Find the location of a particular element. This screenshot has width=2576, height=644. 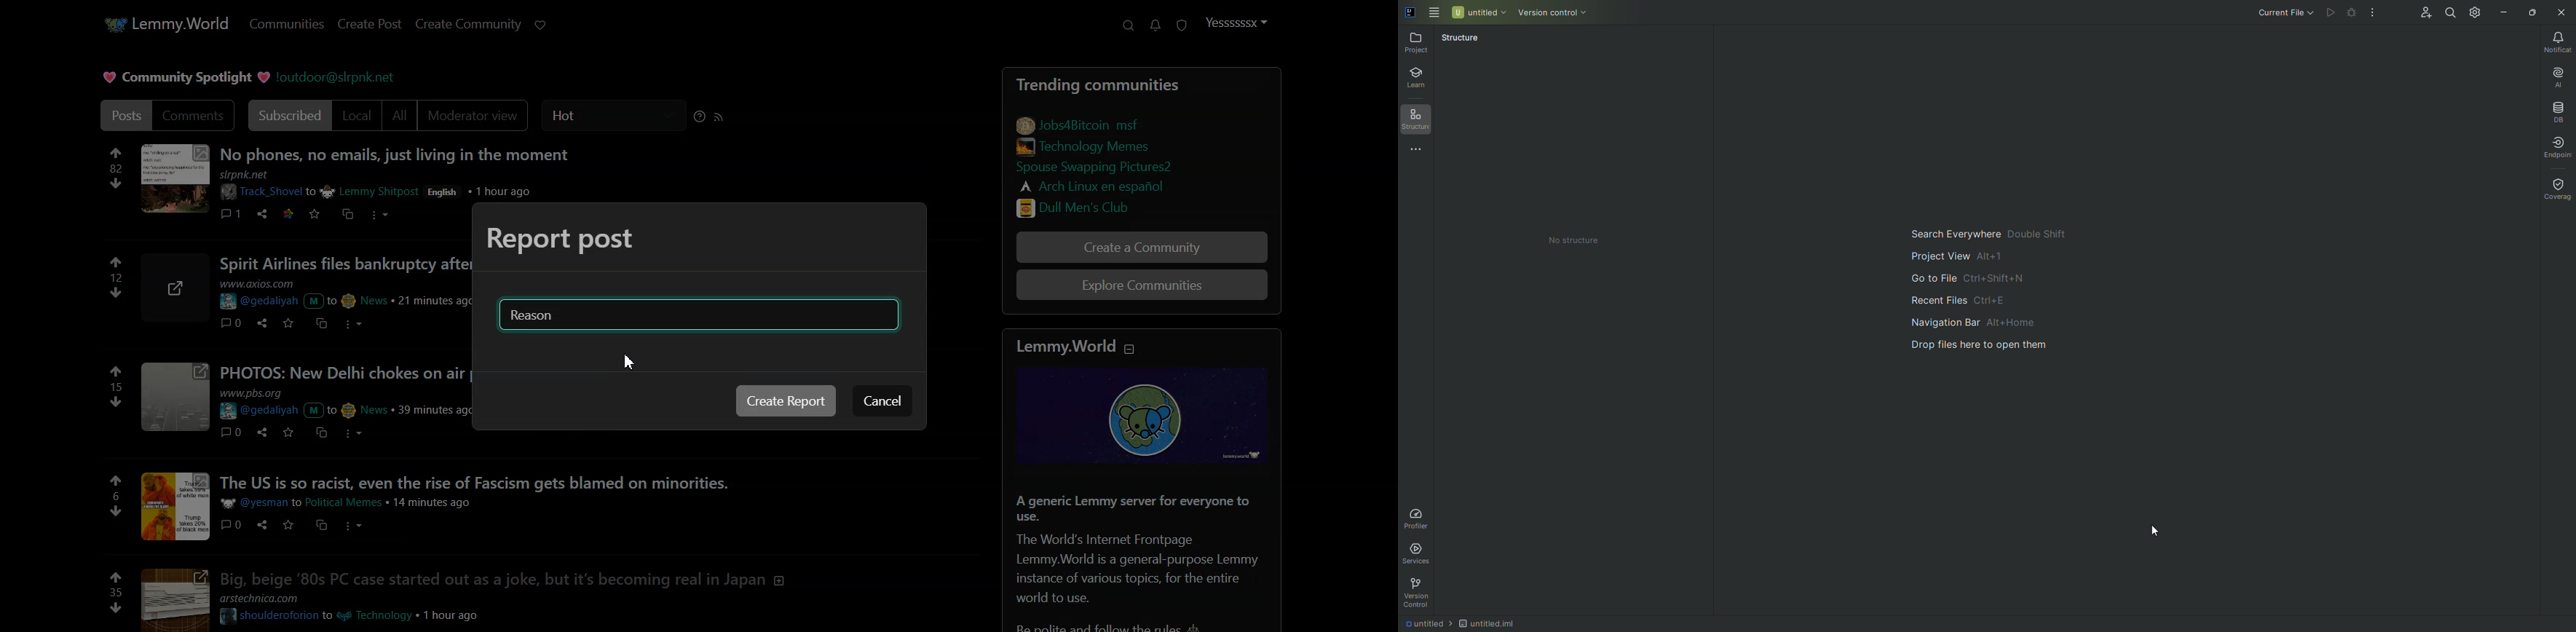

All is located at coordinates (400, 116).